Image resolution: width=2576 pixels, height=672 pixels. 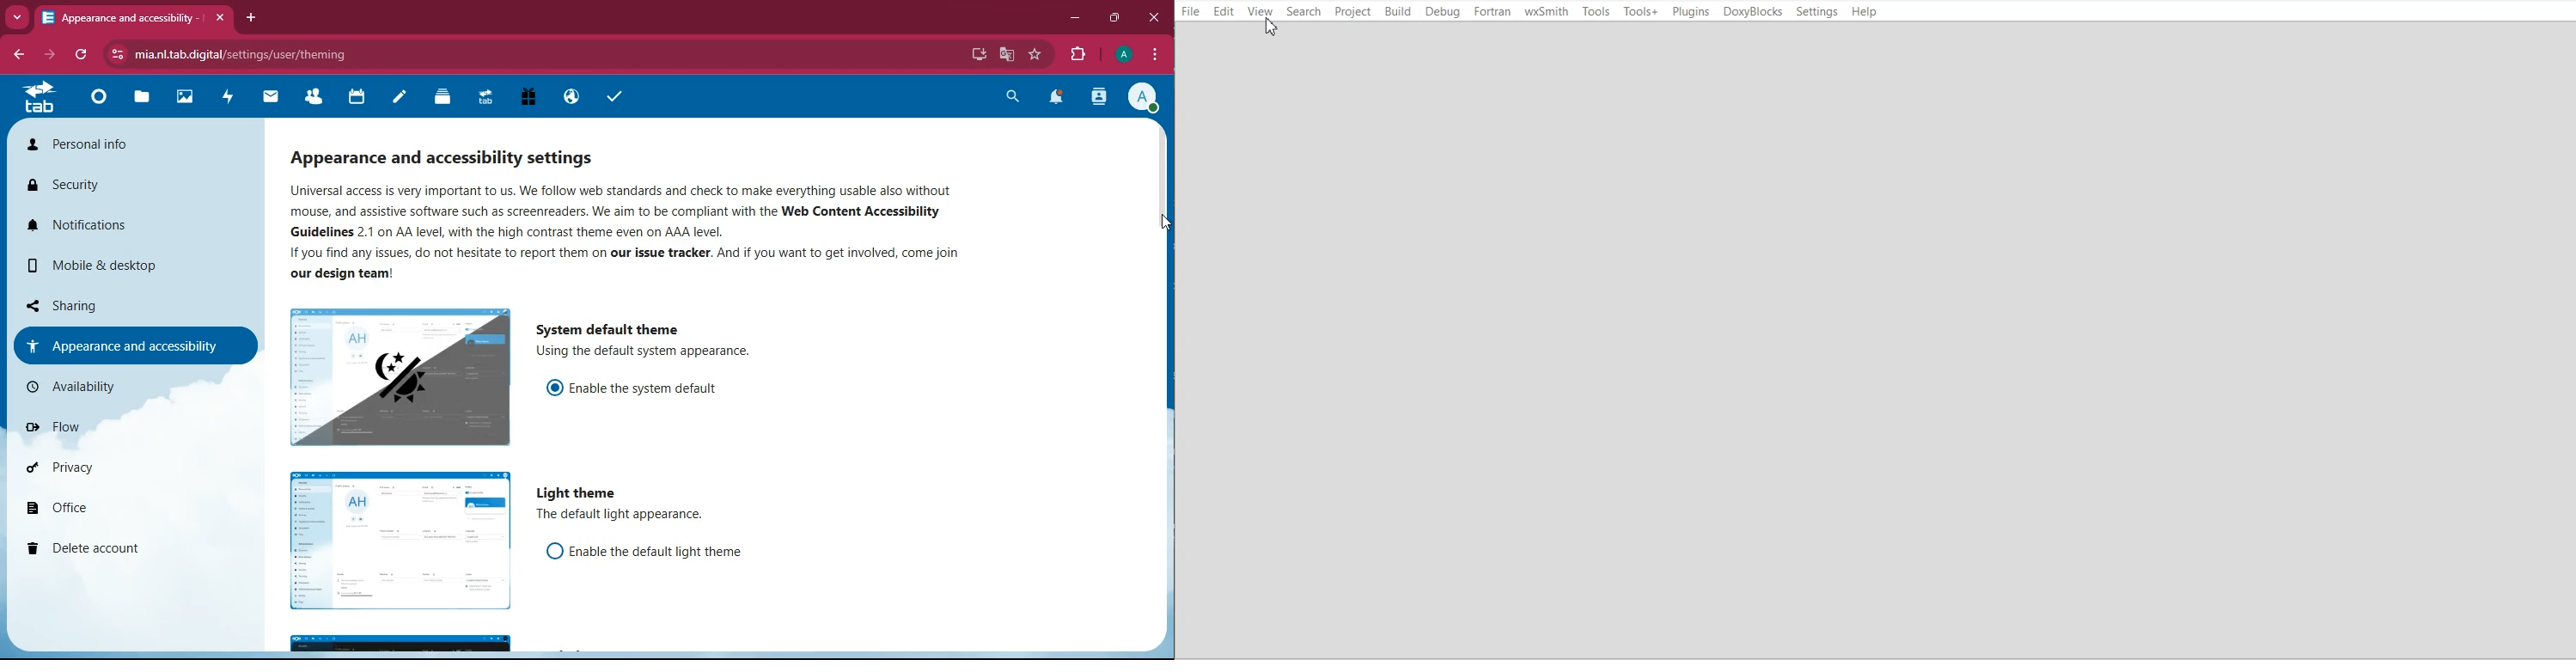 What do you see at coordinates (609, 329) in the screenshot?
I see `system default` at bounding box center [609, 329].